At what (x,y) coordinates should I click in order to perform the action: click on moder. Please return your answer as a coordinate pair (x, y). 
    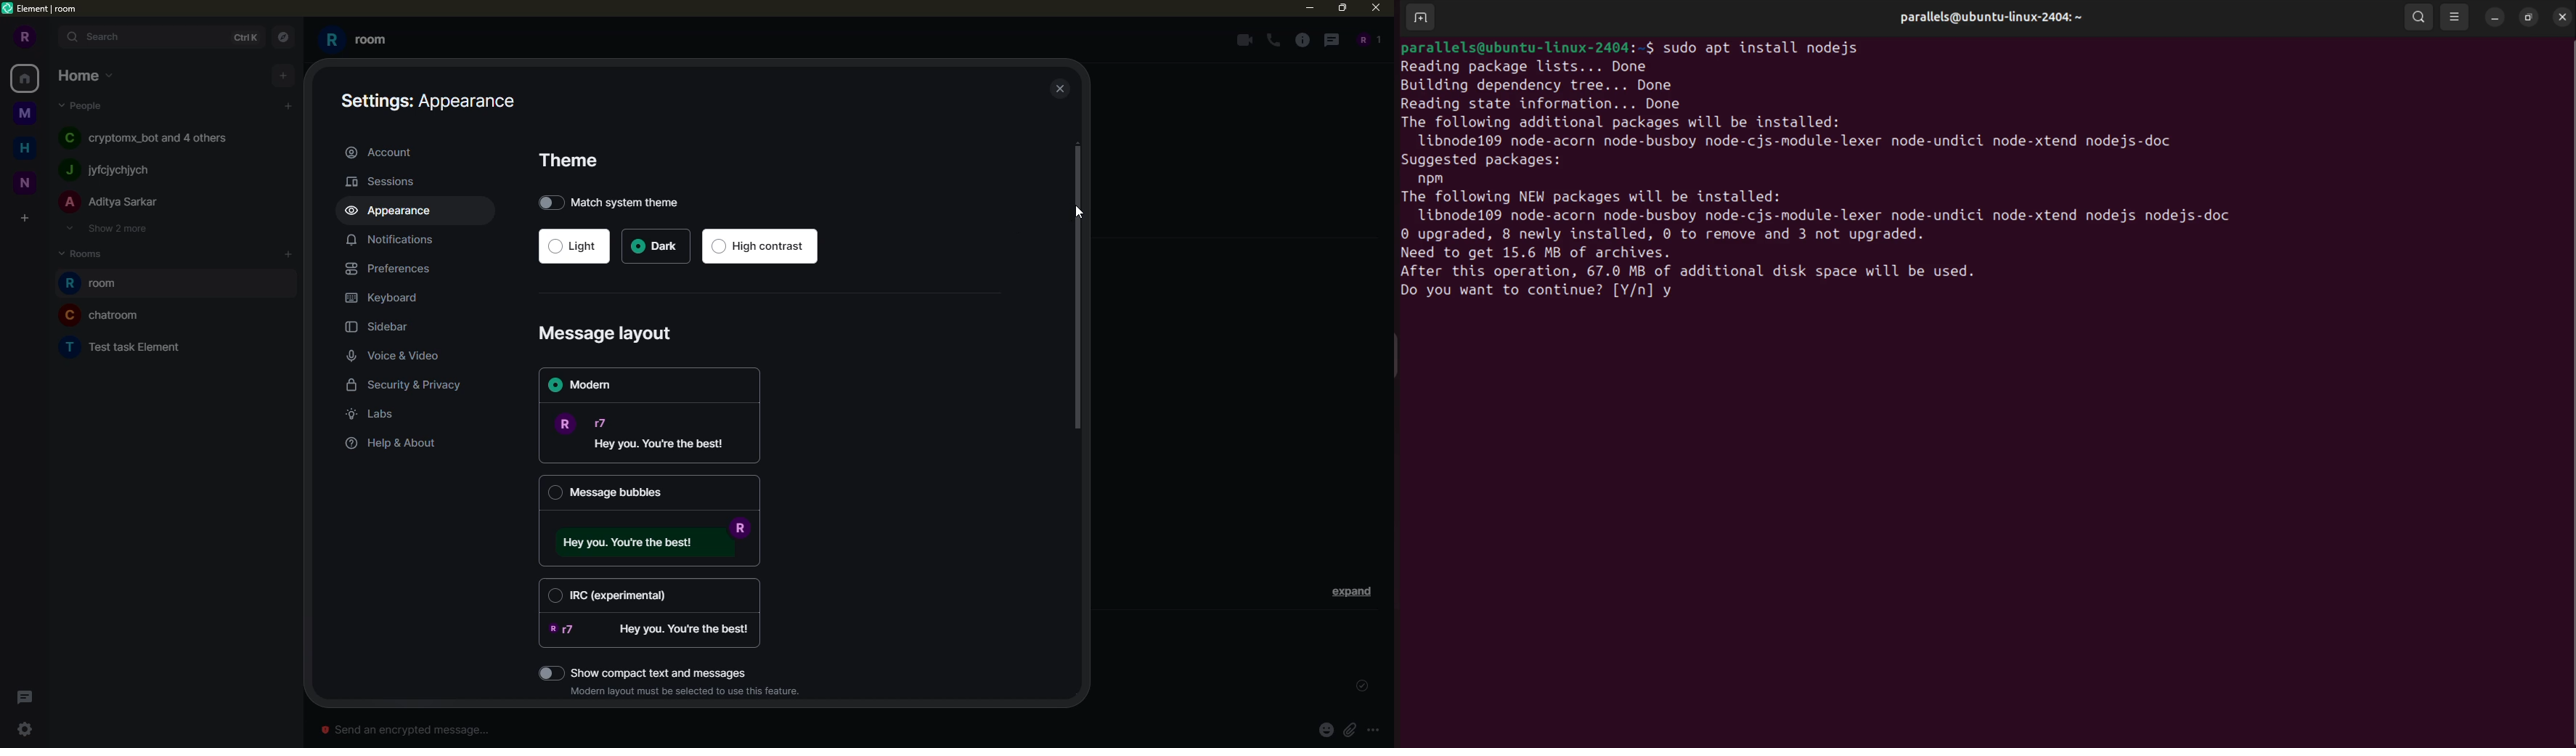
    Looking at the image, I should click on (589, 386).